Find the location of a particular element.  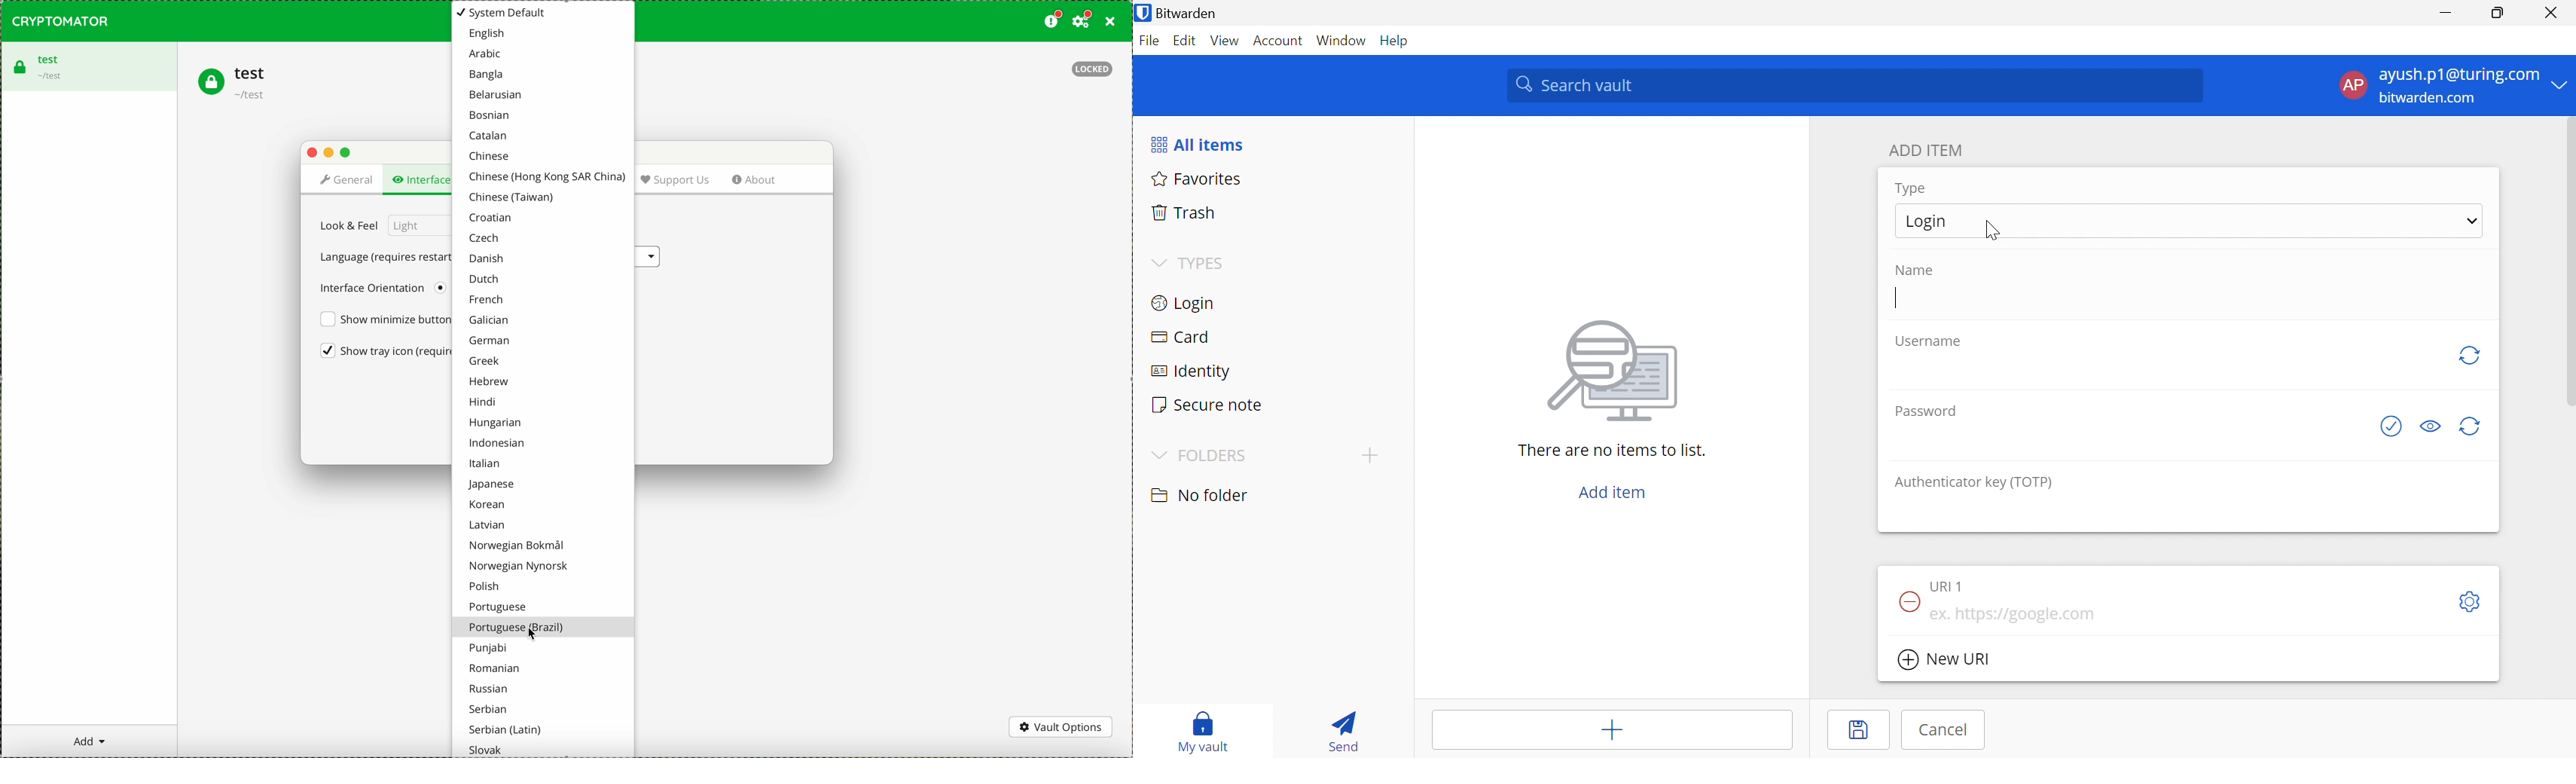

Typing Cursor is located at coordinates (1894, 299).